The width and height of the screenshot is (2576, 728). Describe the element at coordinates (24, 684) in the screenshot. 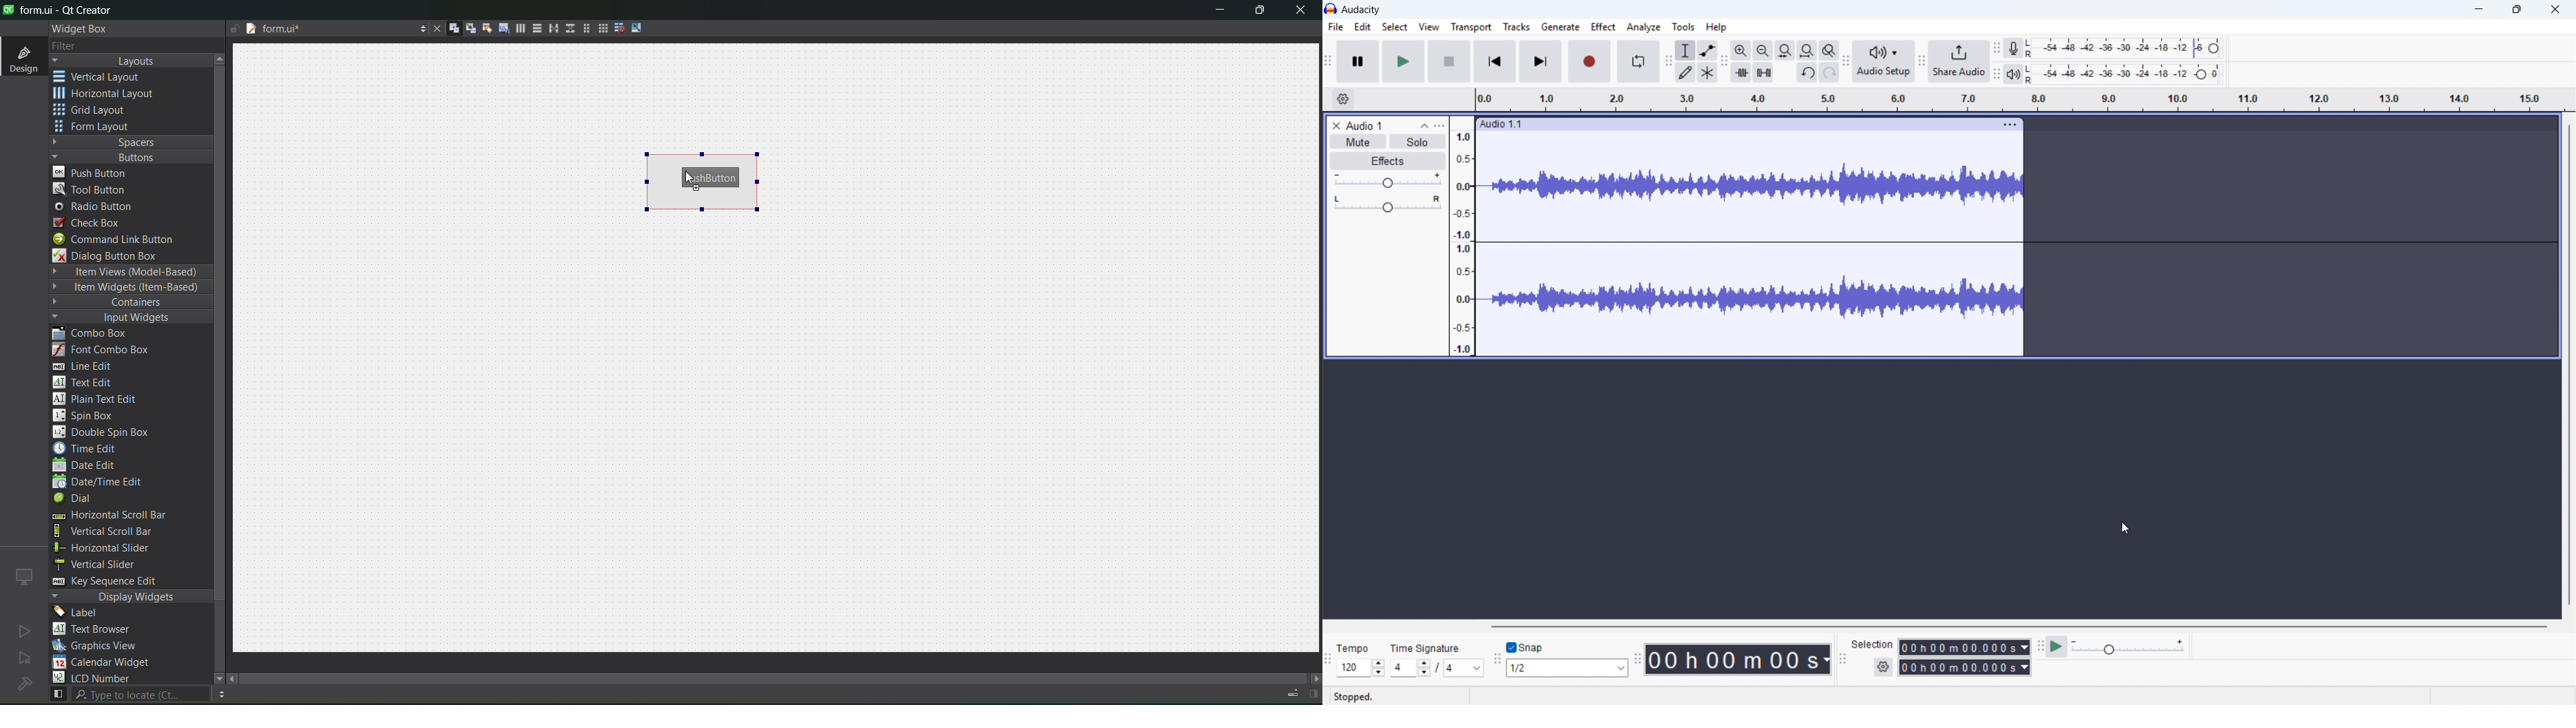

I see `no project loaded` at that location.